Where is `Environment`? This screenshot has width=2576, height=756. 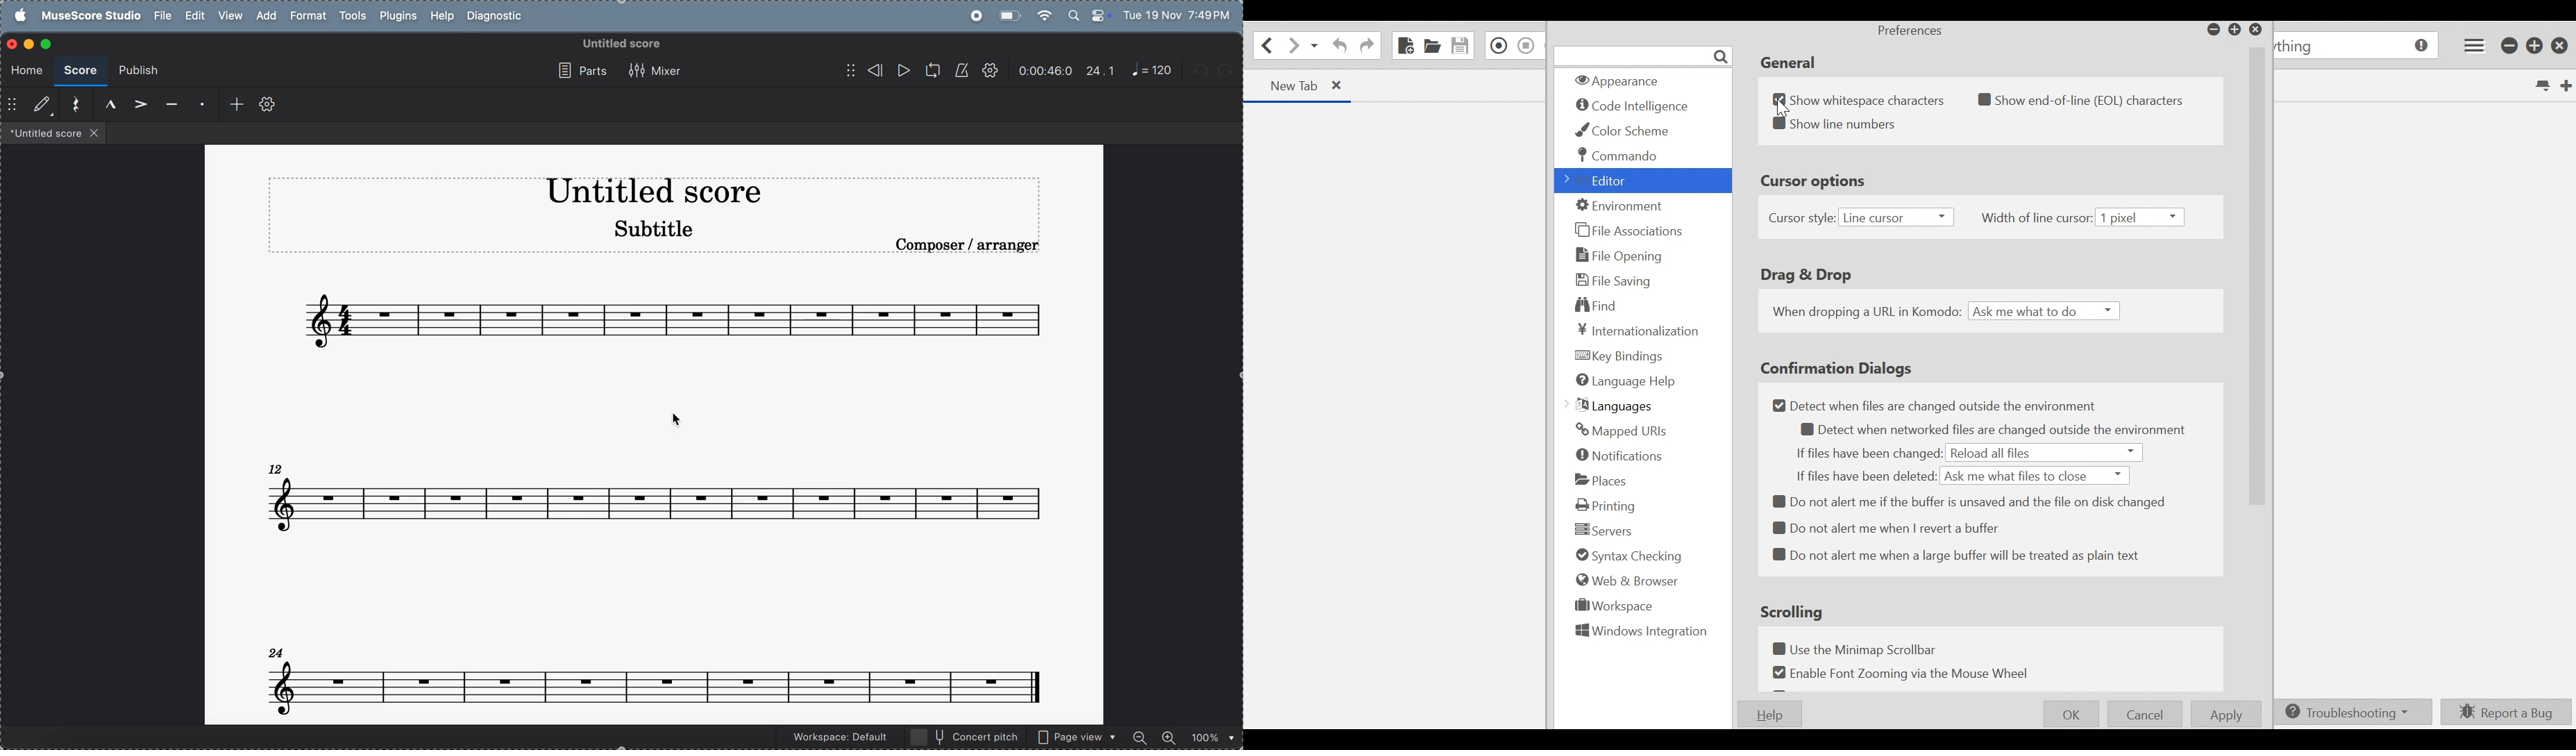 Environment is located at coordinates (1623, 206).